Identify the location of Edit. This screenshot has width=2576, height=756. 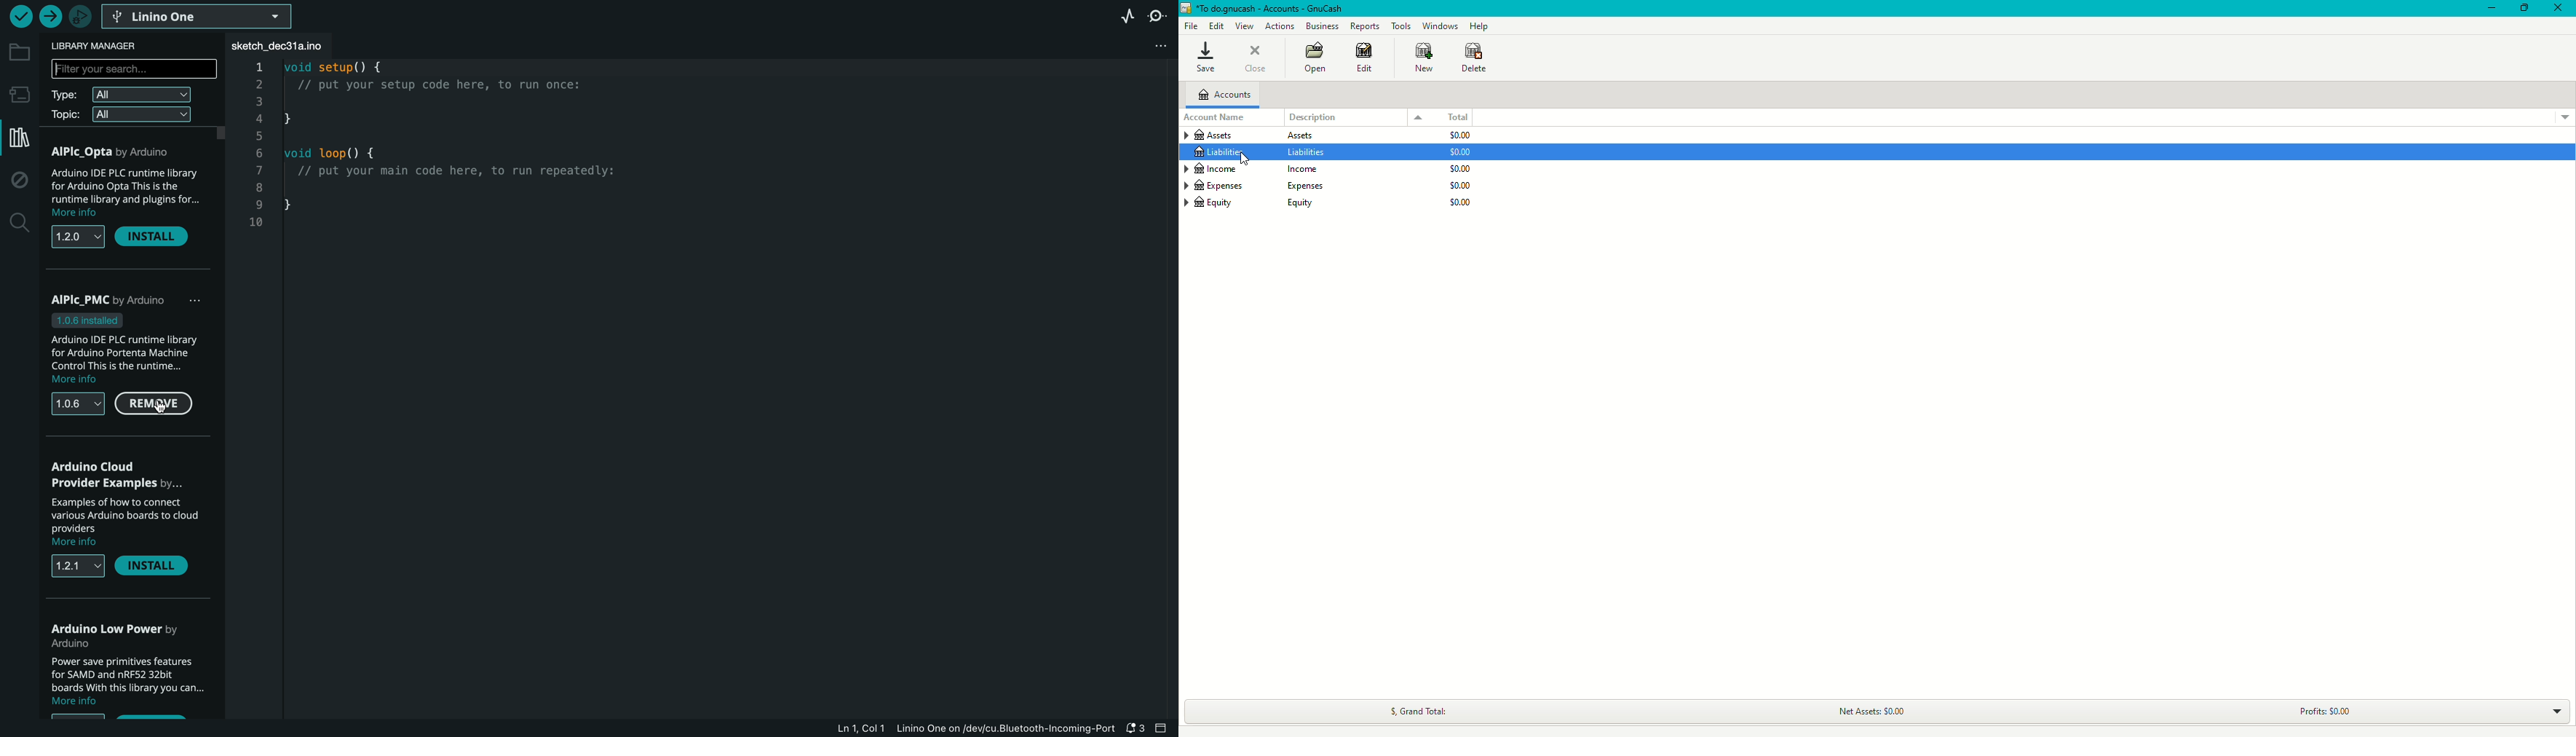
(1215, 25).